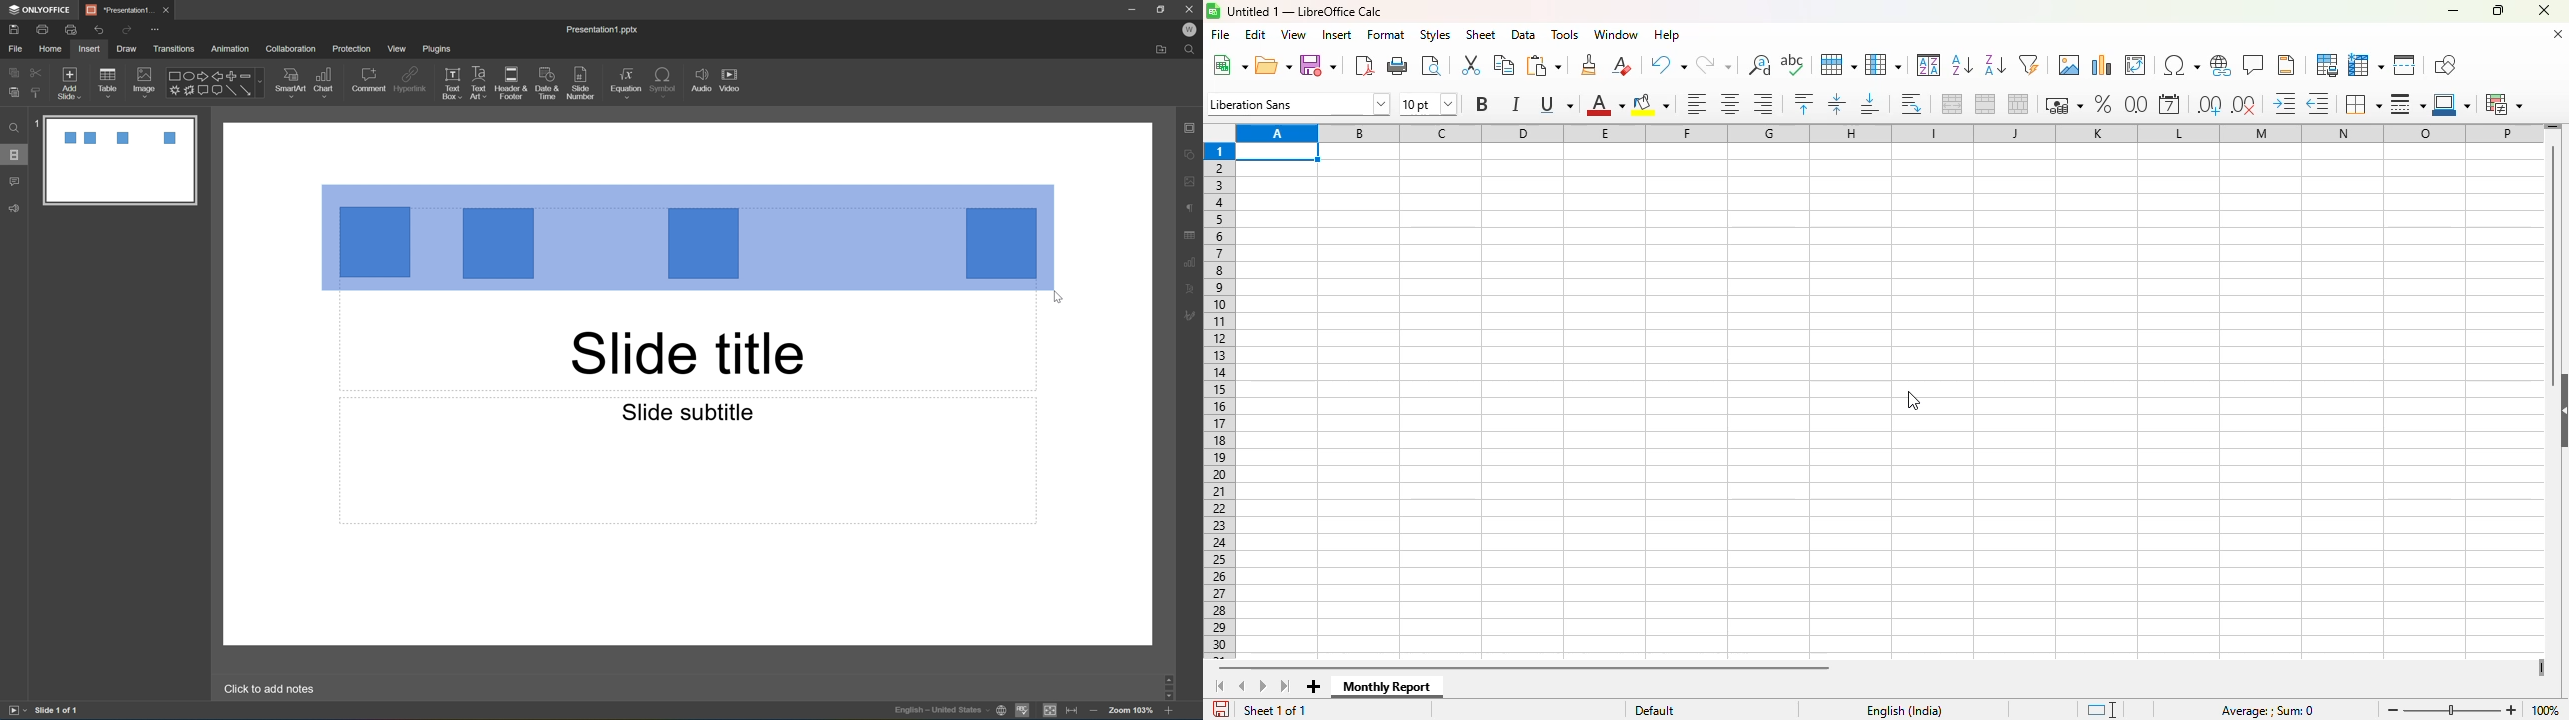  I want to click on smart art, so click(287, 81).